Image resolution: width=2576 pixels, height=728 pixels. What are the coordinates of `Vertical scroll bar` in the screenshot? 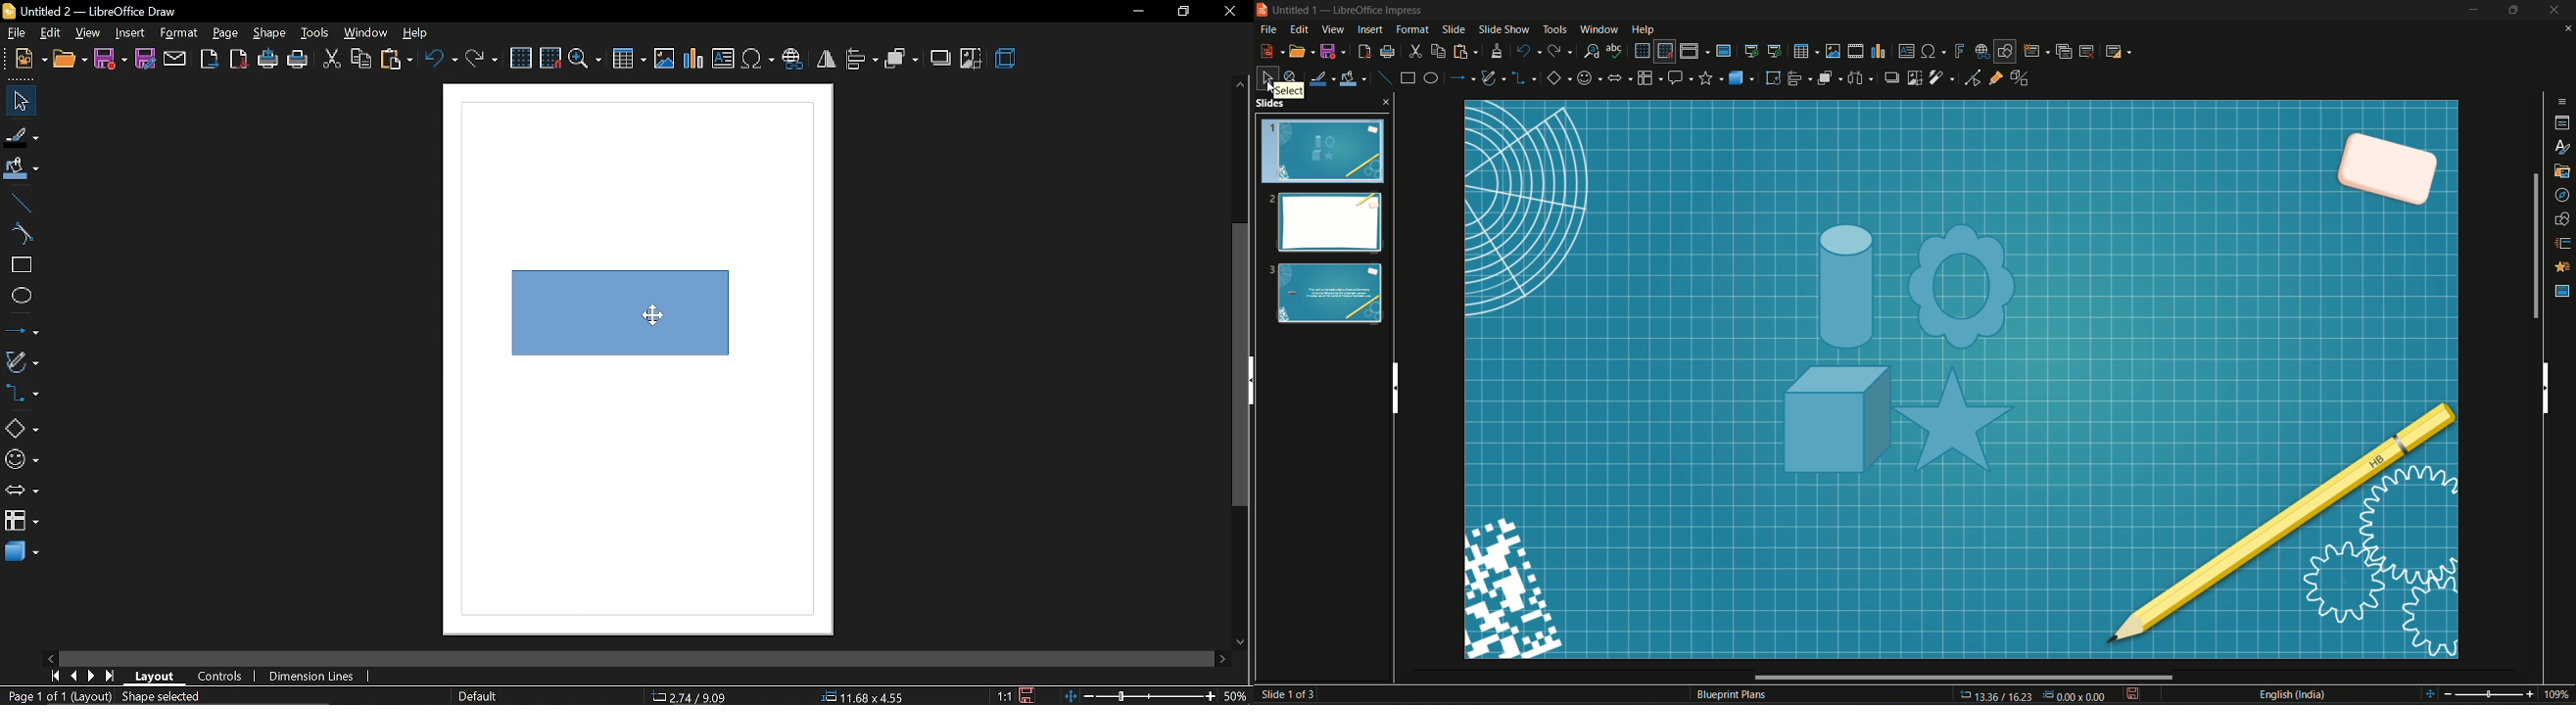 It's located at (2545, 386).